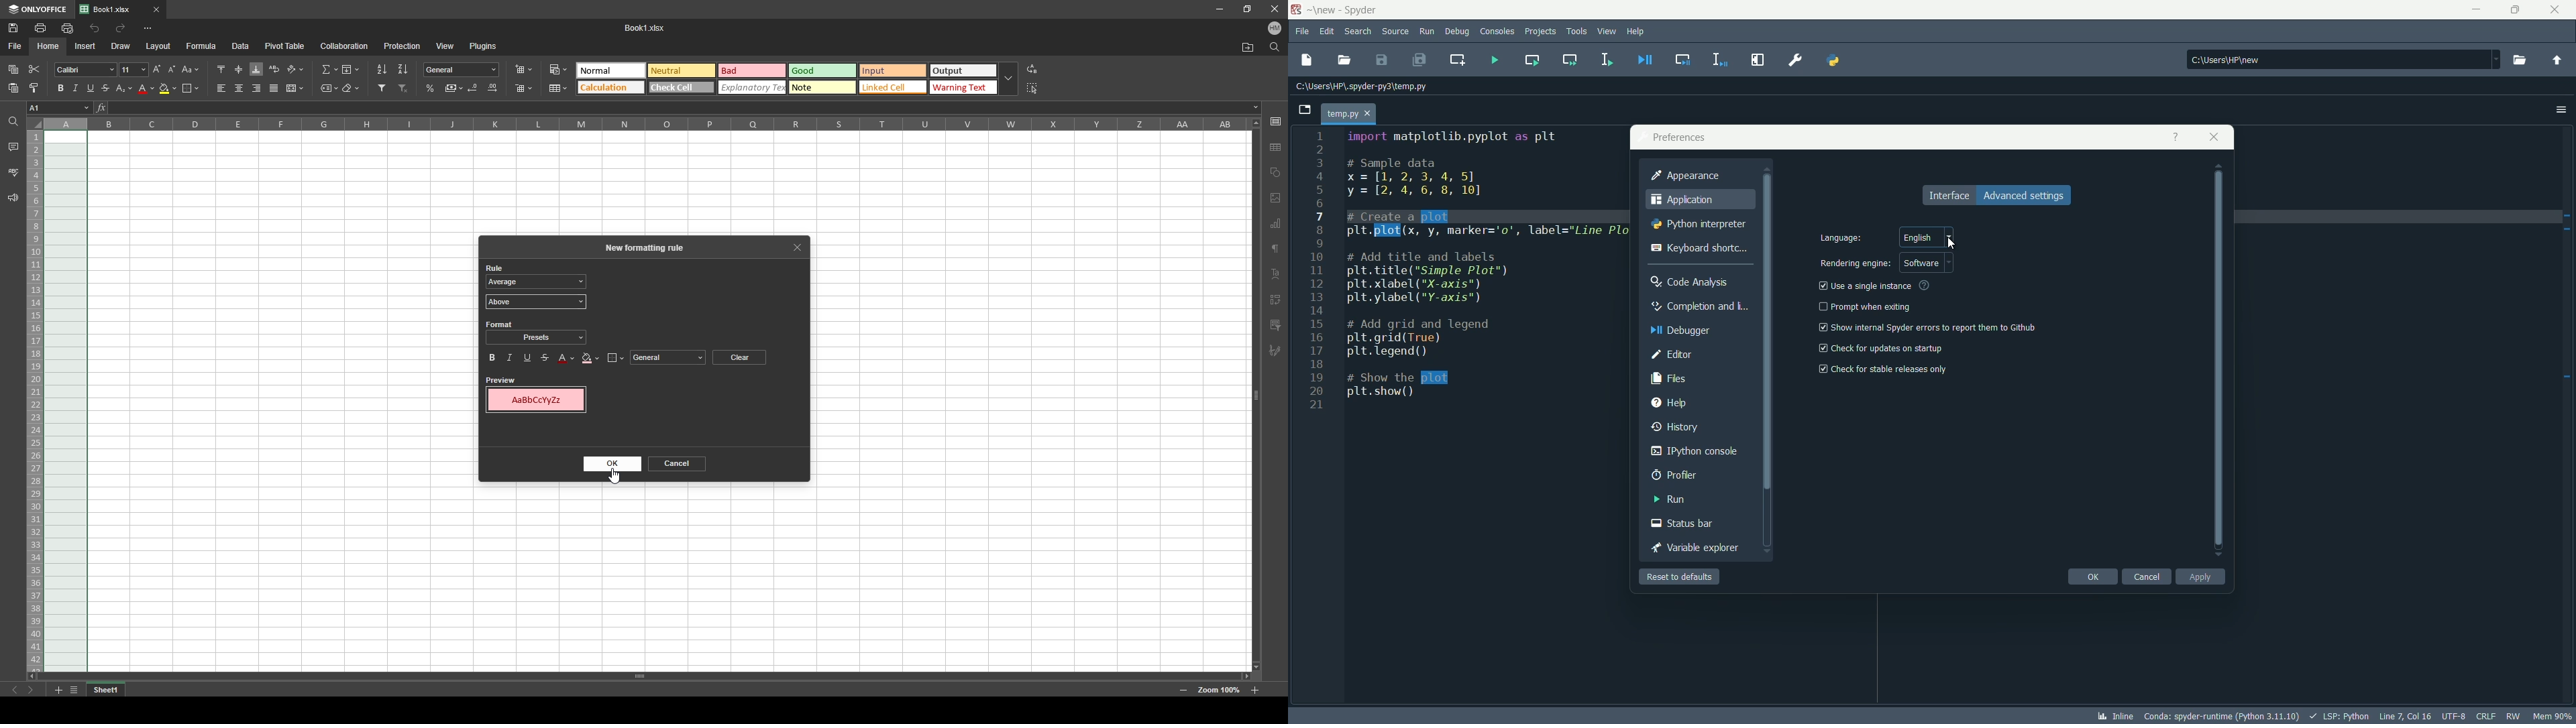 Image resolution: width=2576 pixels, height=728 pixels. Describe the element at coordinates (1953, 244) in the screenshot. I see `cursor` at that location.